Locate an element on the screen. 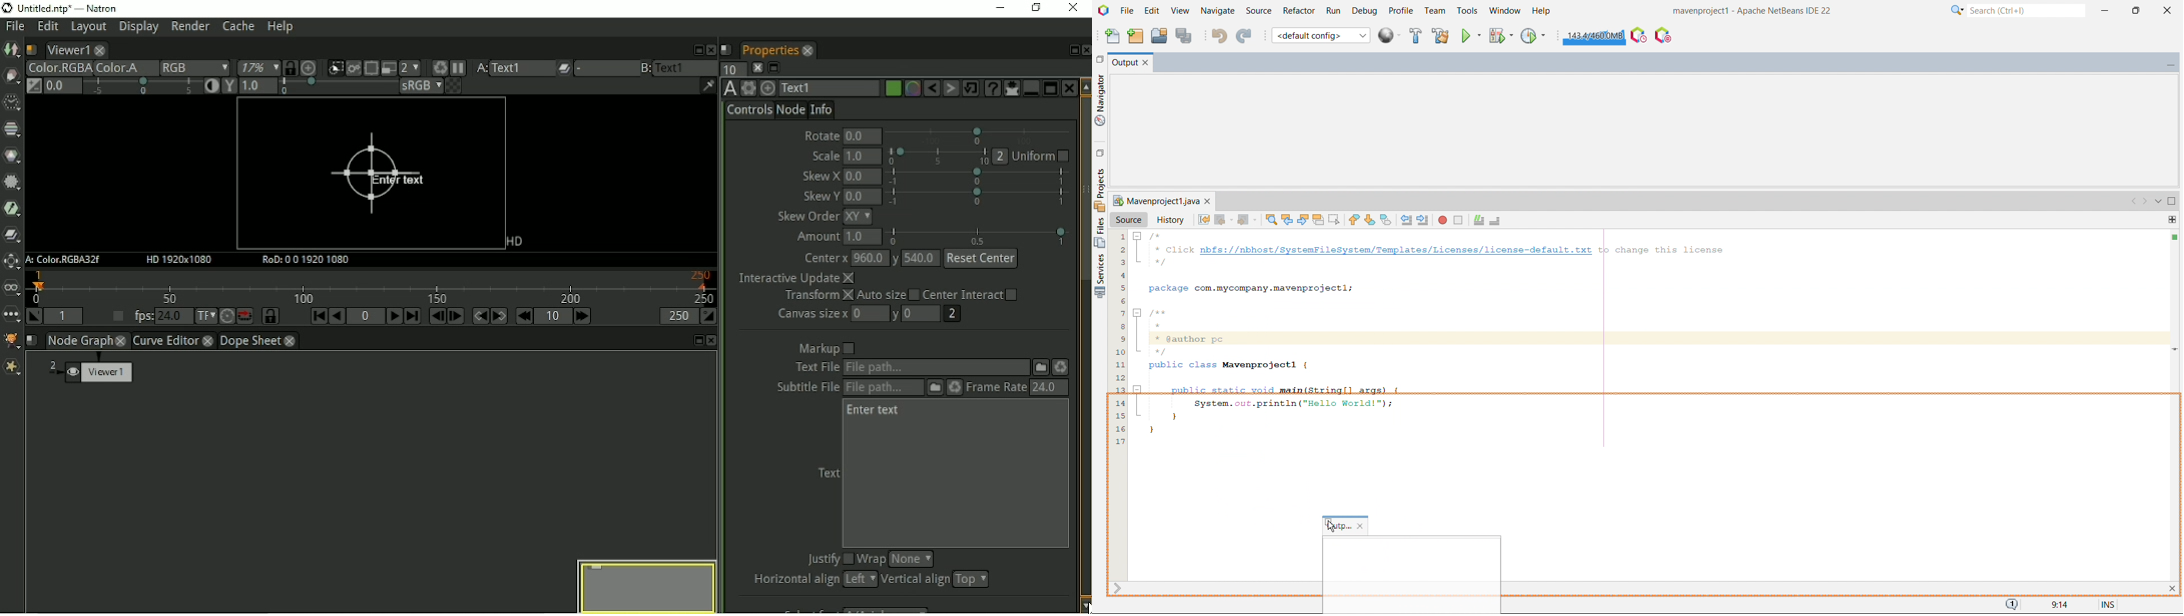  run is located at coordinates (1333, 11).